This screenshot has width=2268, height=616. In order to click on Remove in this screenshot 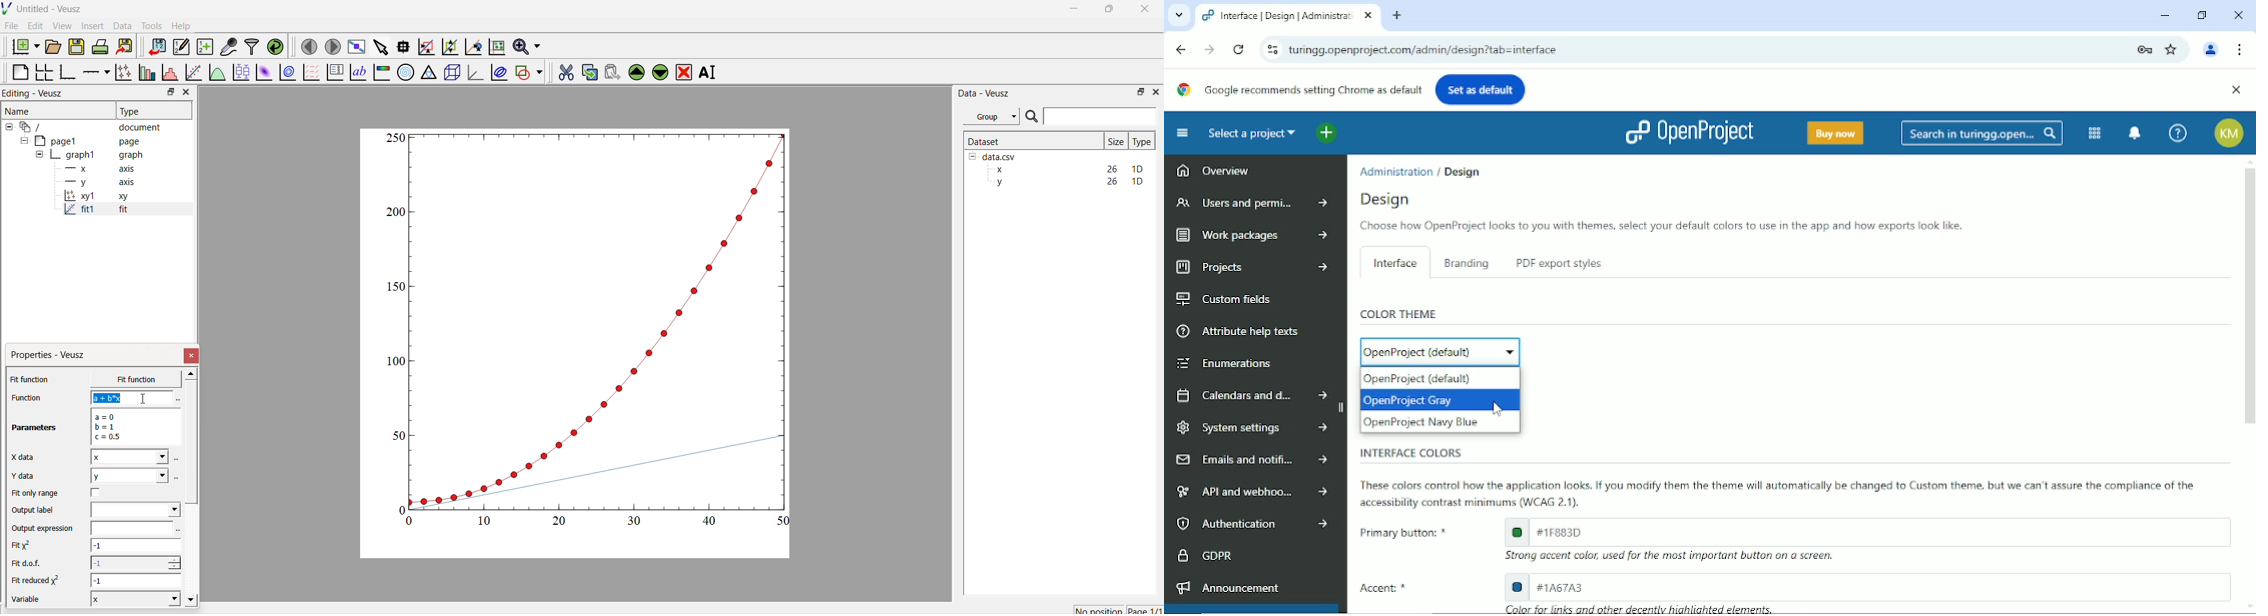, I will do `click(684, 71)`.